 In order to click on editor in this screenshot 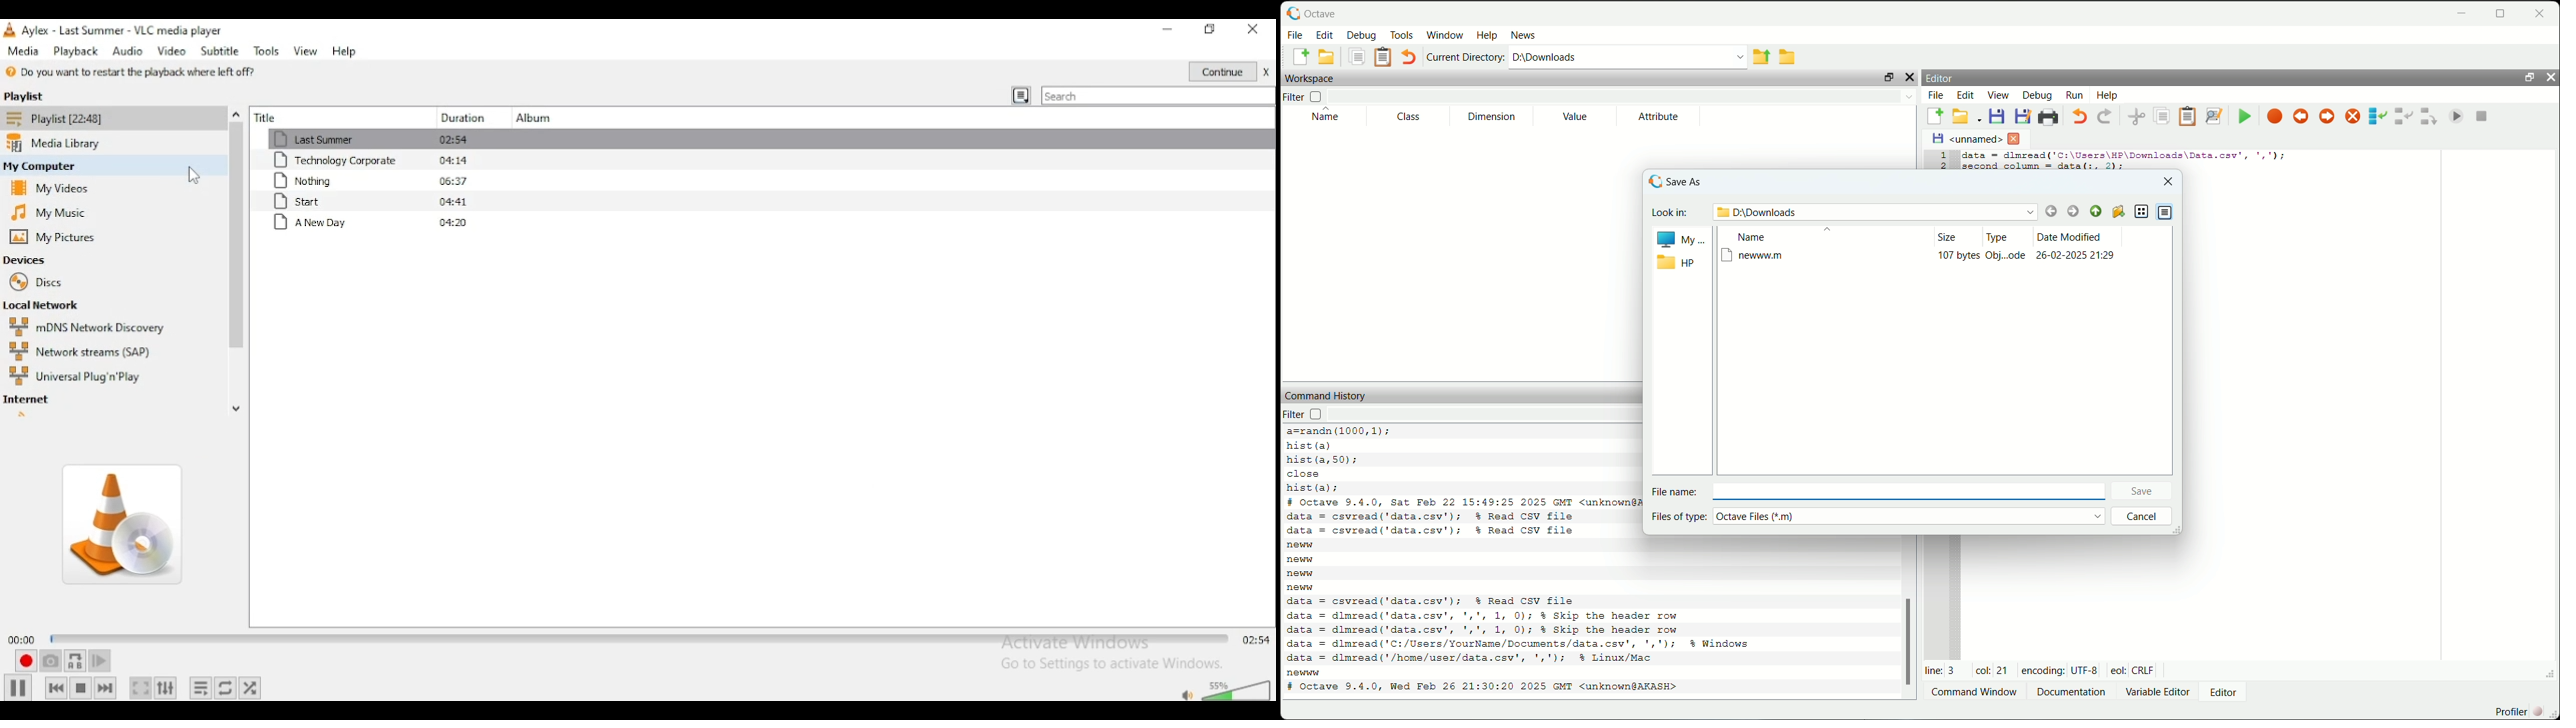, I will do `click(1942, 77)`.